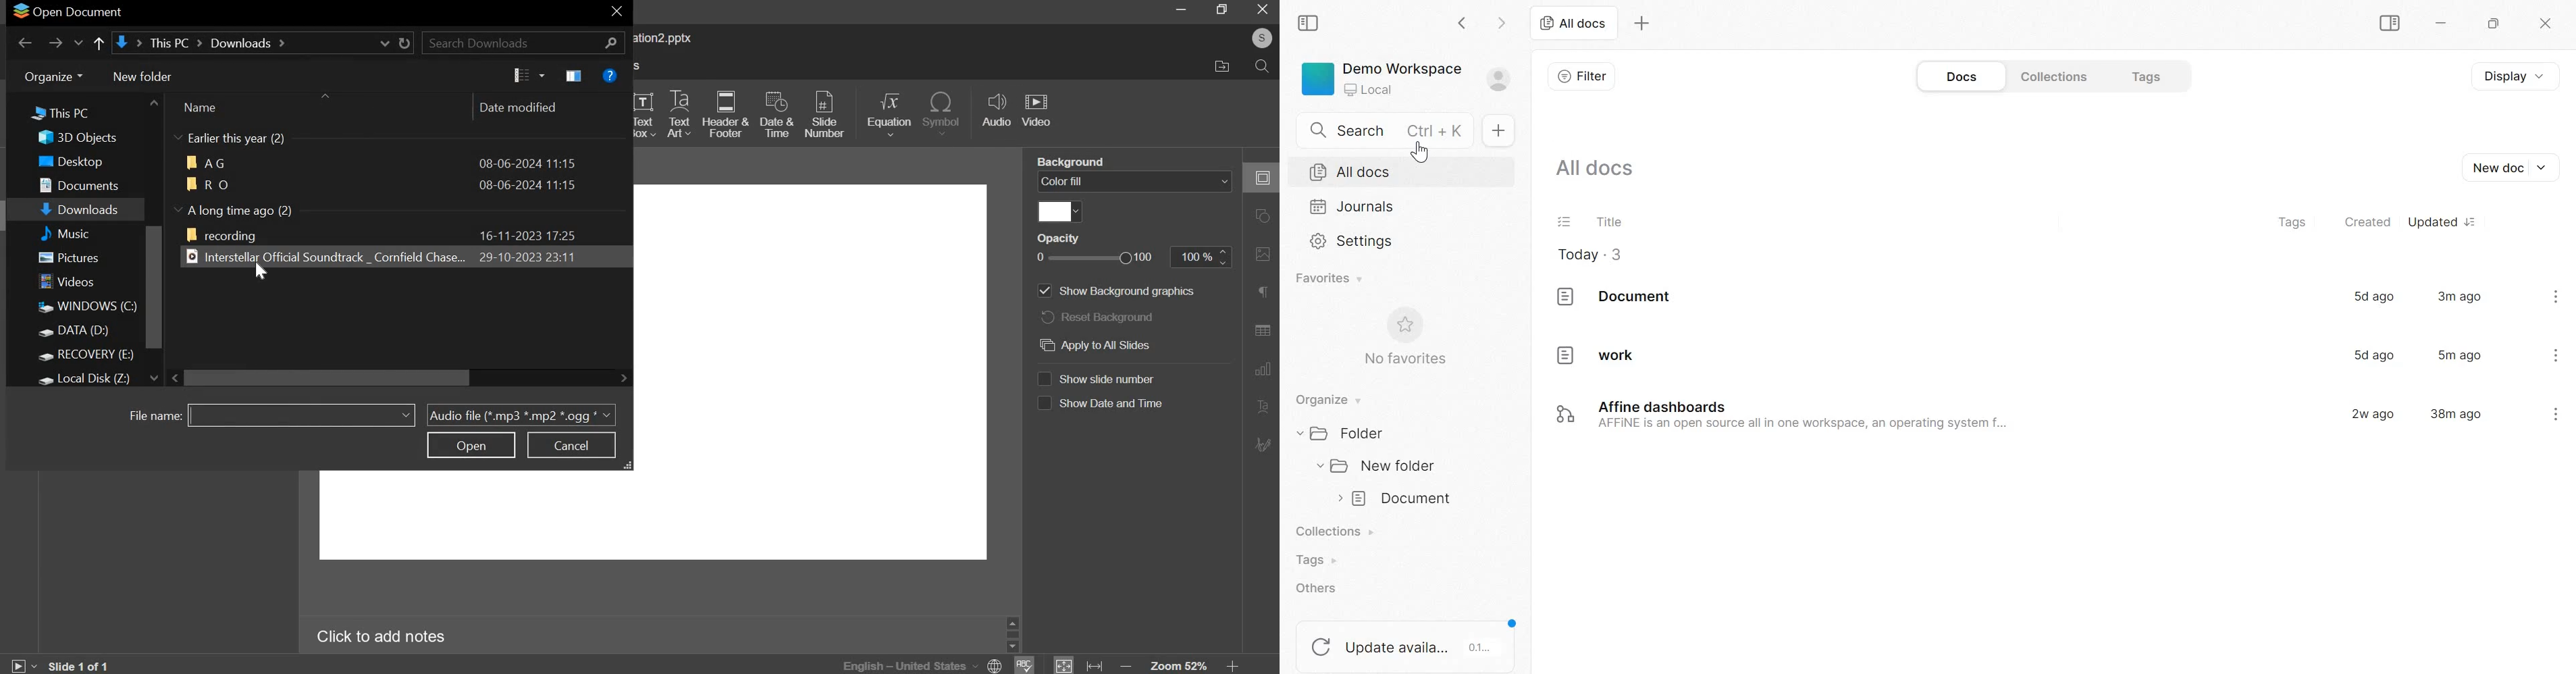 The image size is (2576, 700). I want to click on text art, so click(681, 114).